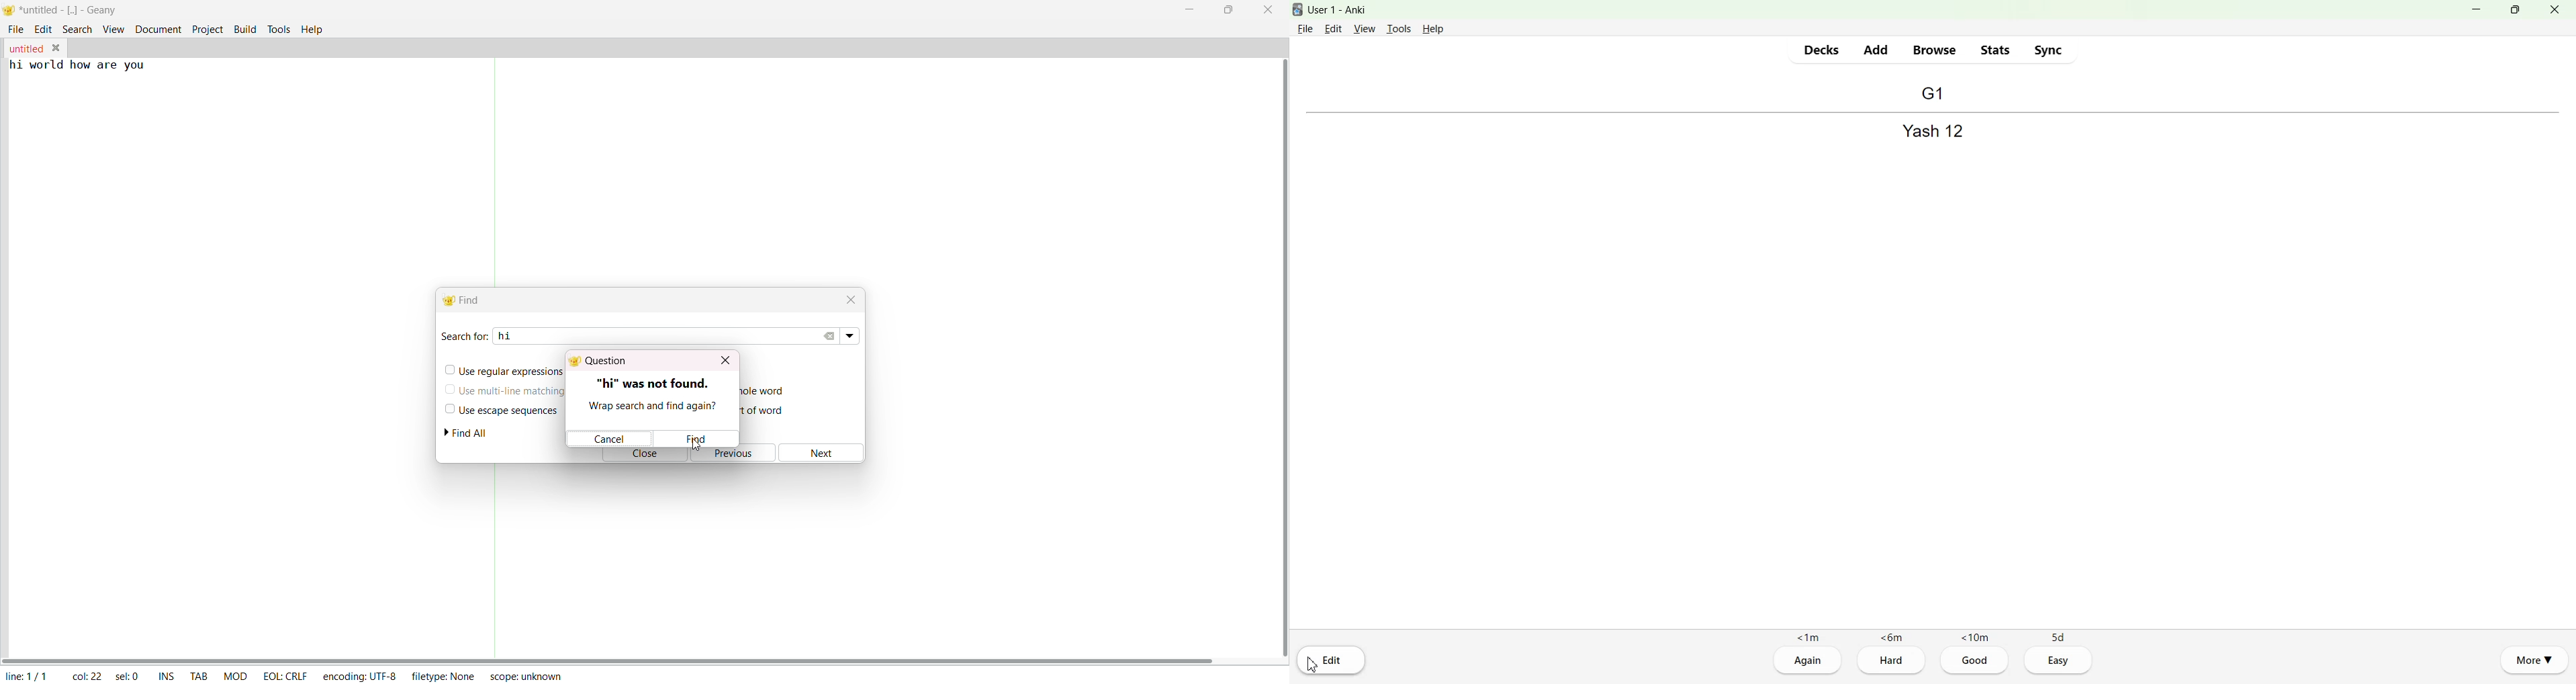 The image size is (2576, 700). I want to click on Edit, so click(1332, 660).